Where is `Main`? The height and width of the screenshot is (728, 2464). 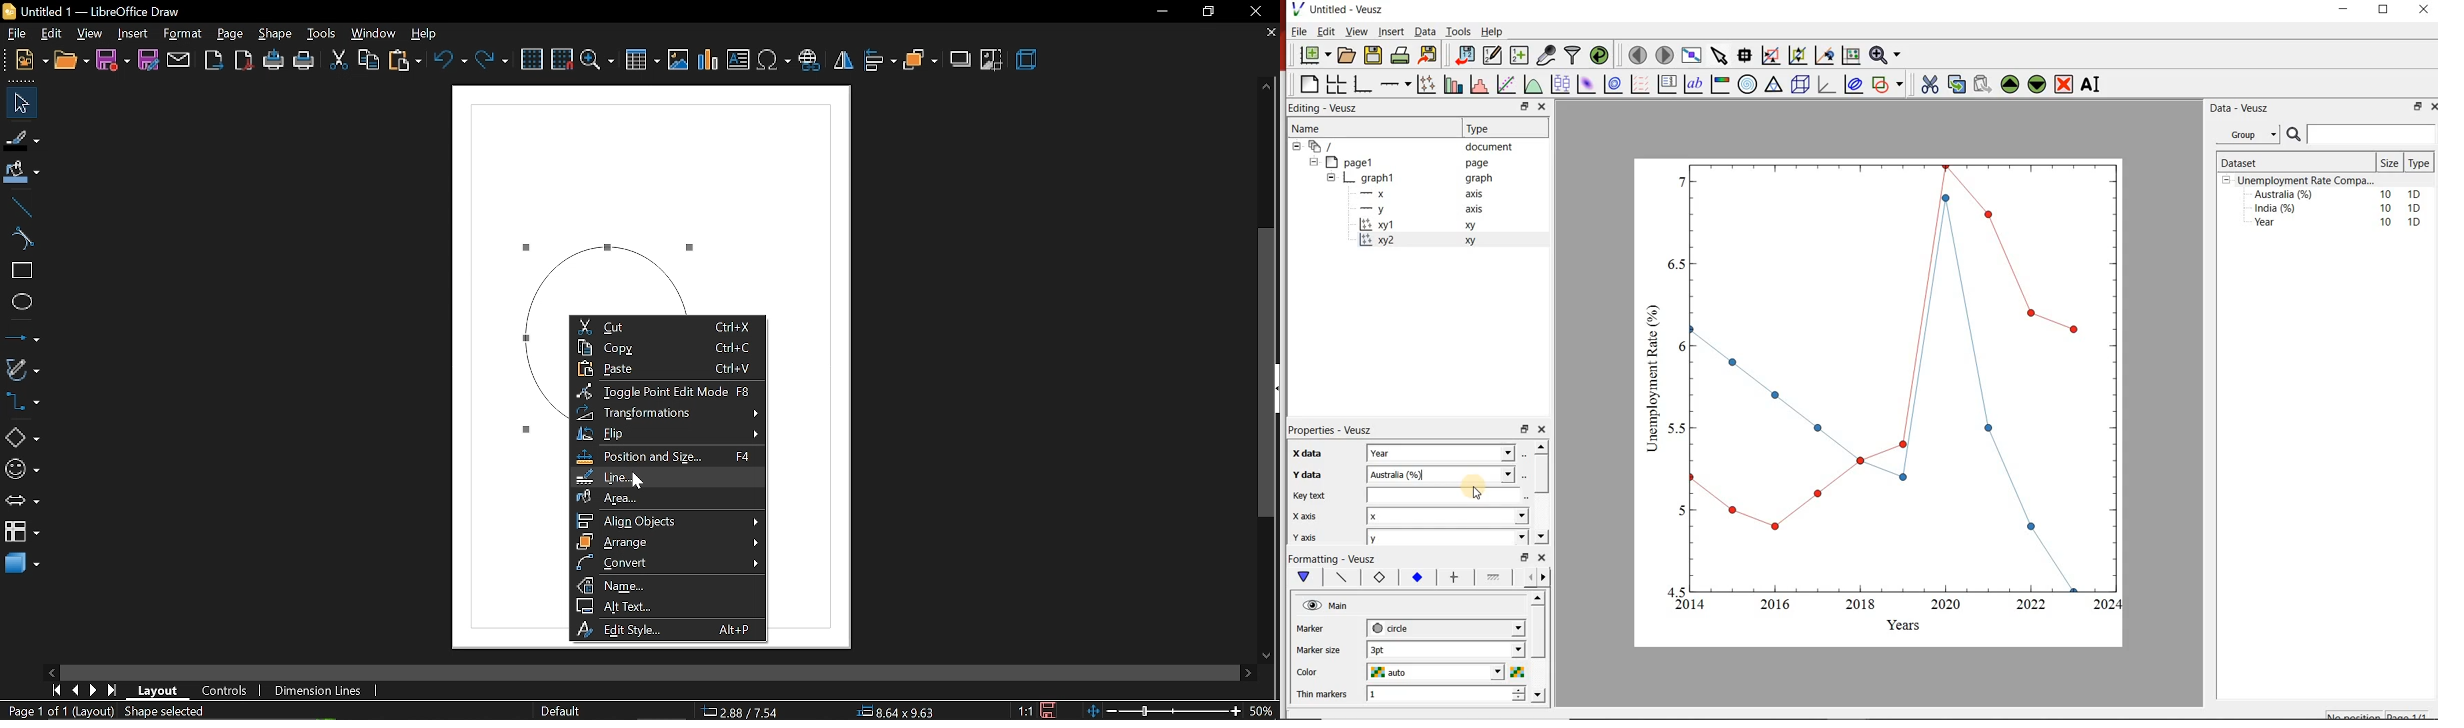 Main is located at coordinates (1340, 606).